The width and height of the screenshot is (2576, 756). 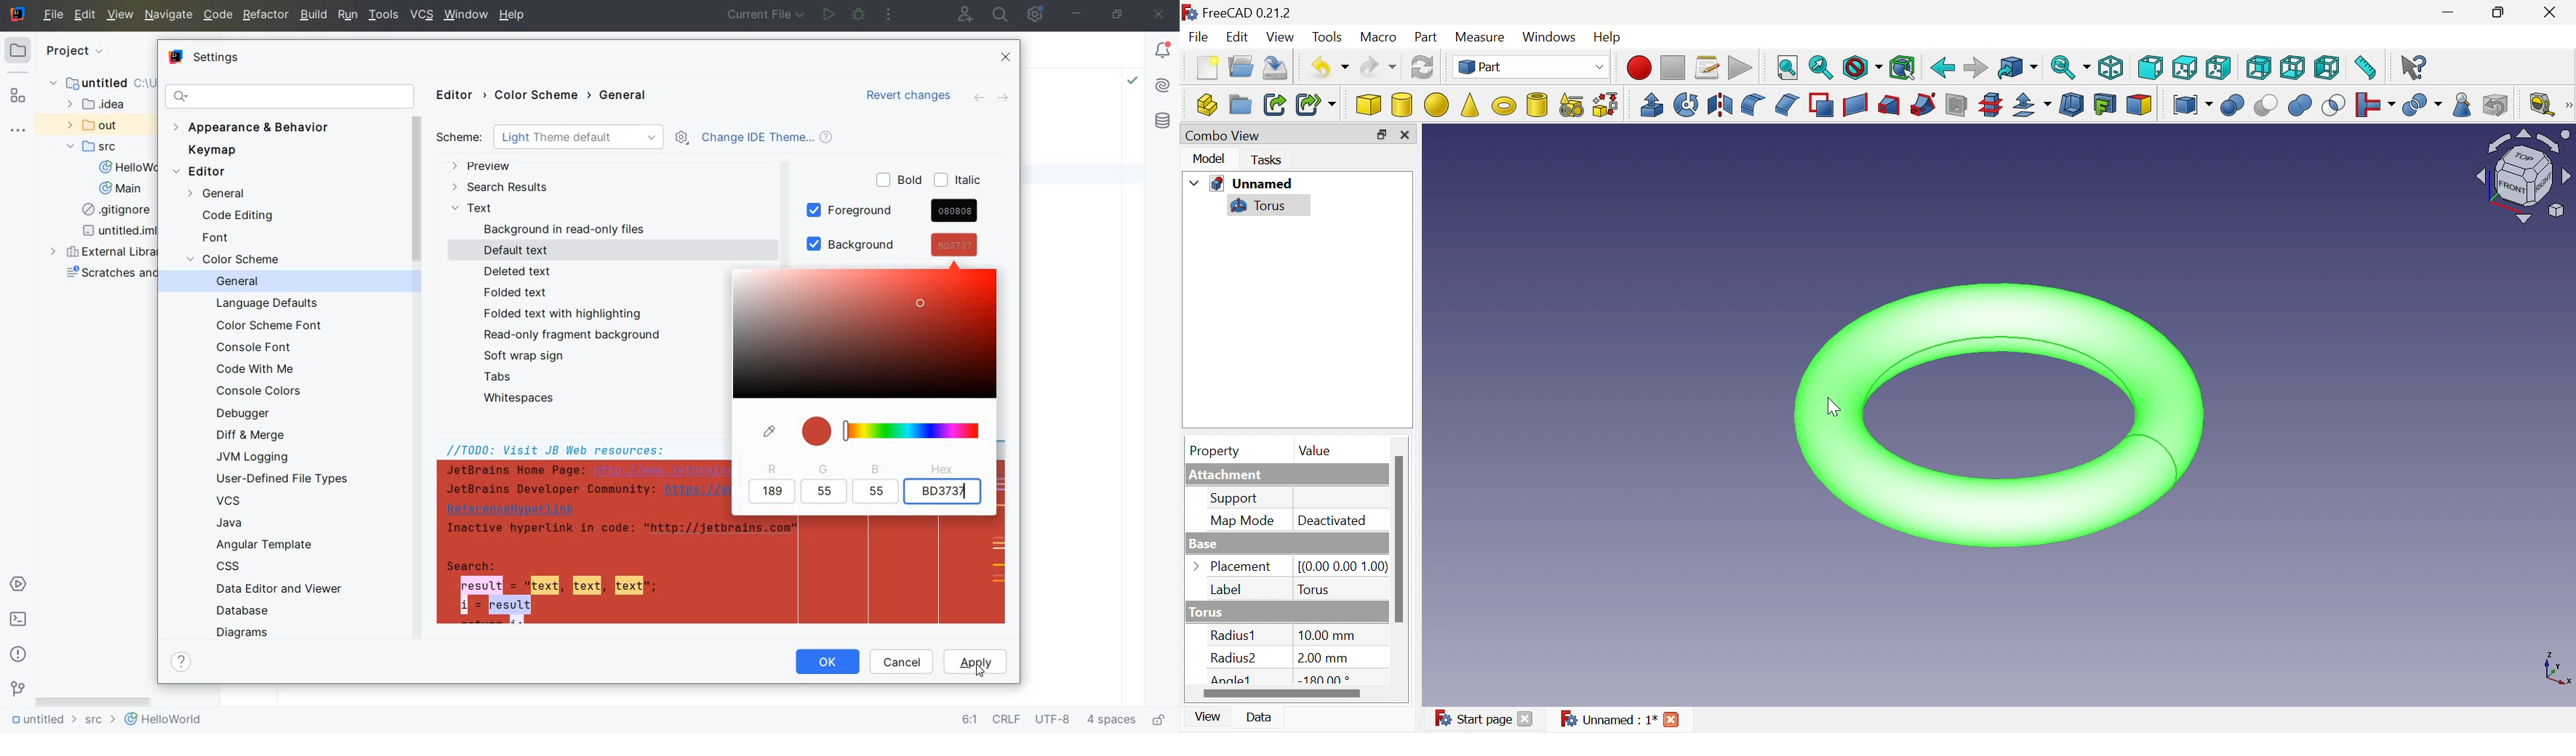 What do you see at coordinates (1326, 636) in the screenshot?
I see `10.00 mm` at bounding box center [1326, 636].